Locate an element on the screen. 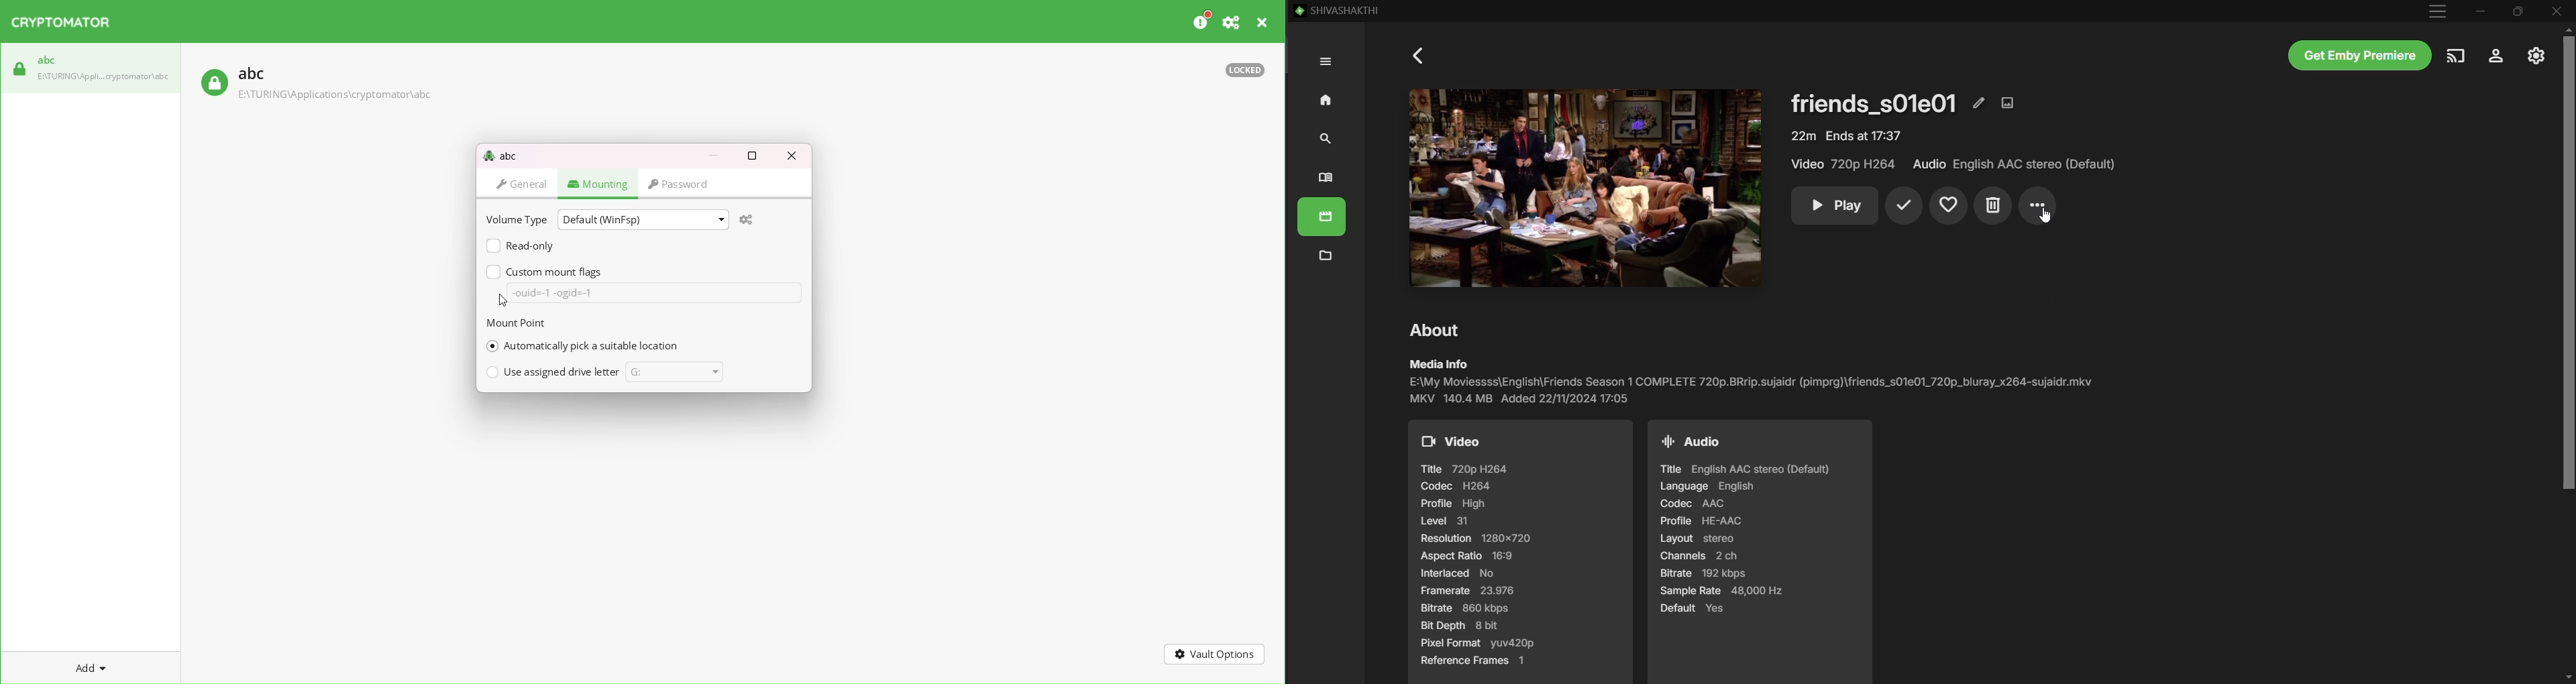 The width and height of the screenshot is (2576, 700). TV episode name and details is located at coordinates (1874, 102).